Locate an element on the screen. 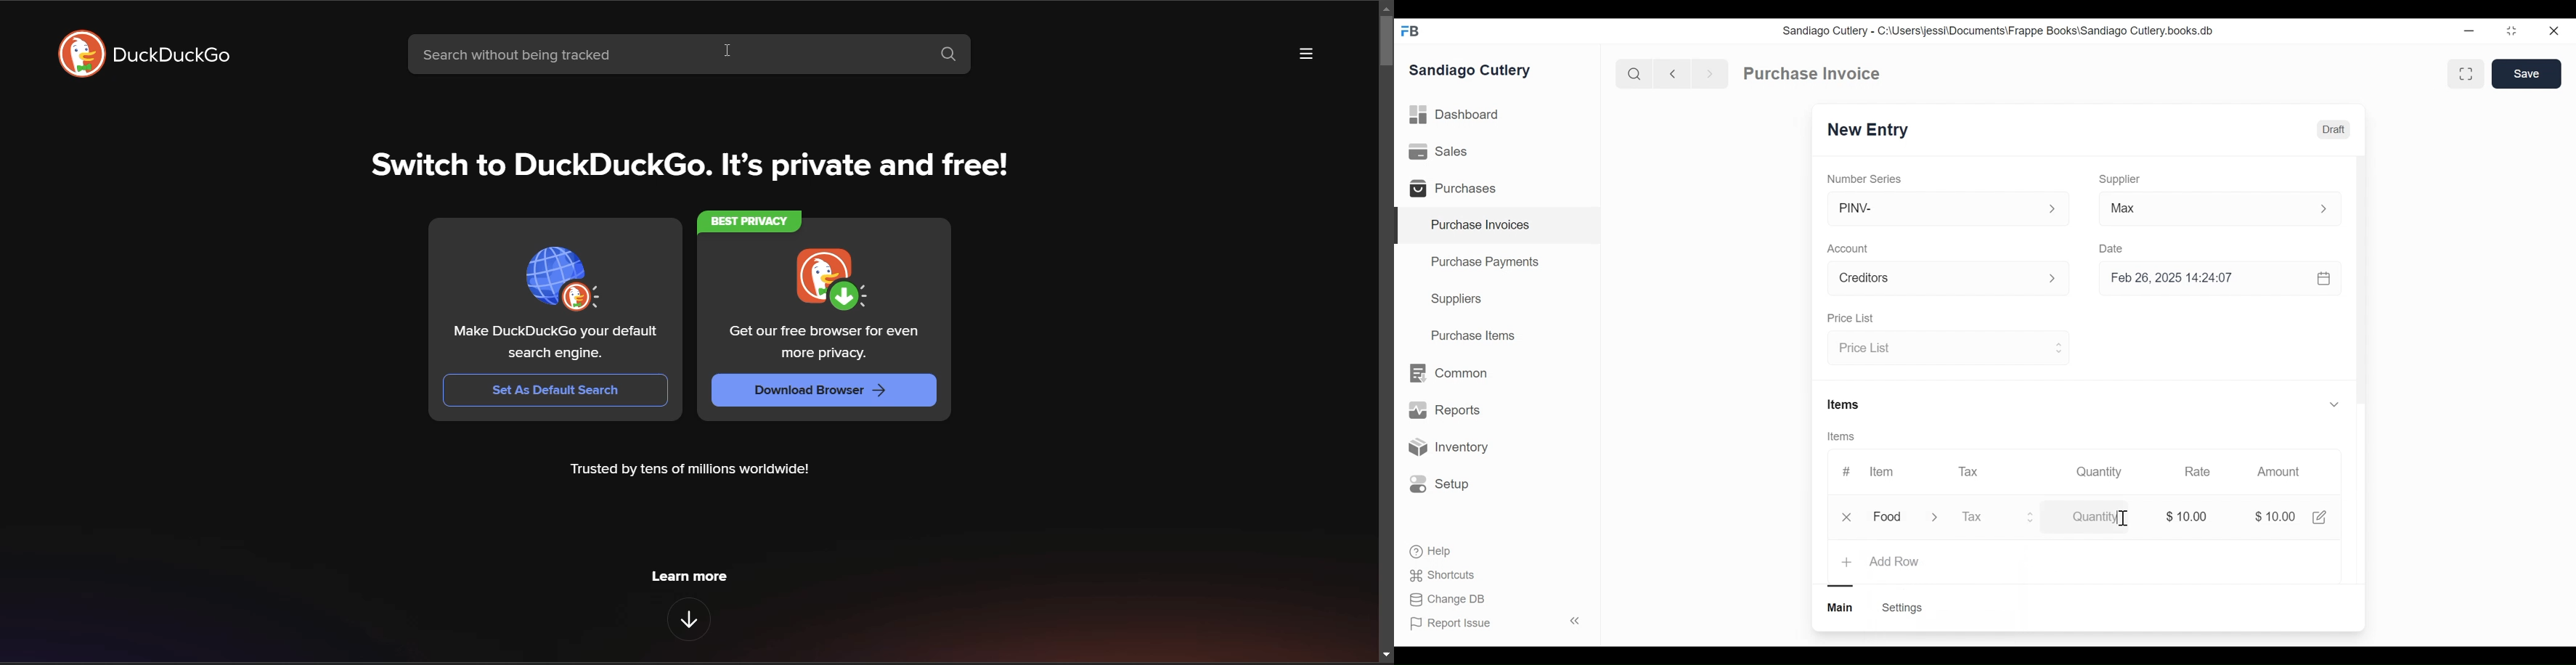 The width and height of the screenshot is (2576, 672). restore is located at coordinates (2510, 31).